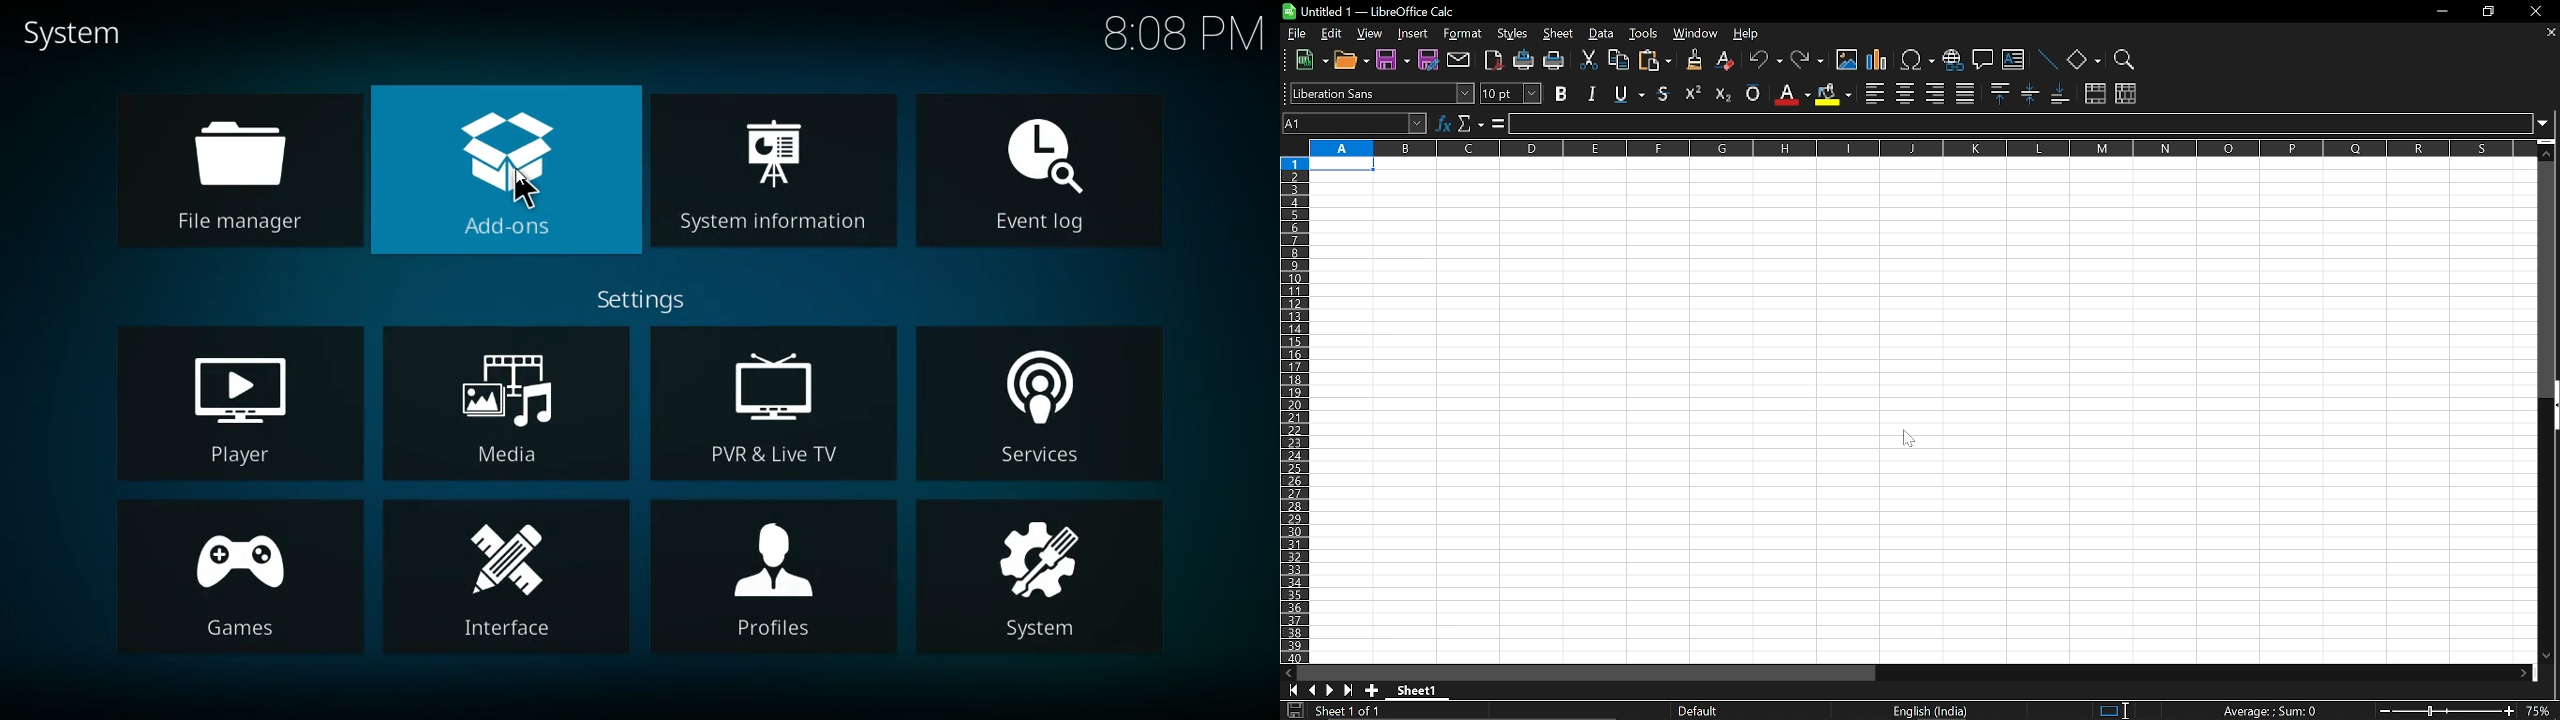  Describe the element at coordinates (1391, 61) in the screenshot. I see `Save` at that location.